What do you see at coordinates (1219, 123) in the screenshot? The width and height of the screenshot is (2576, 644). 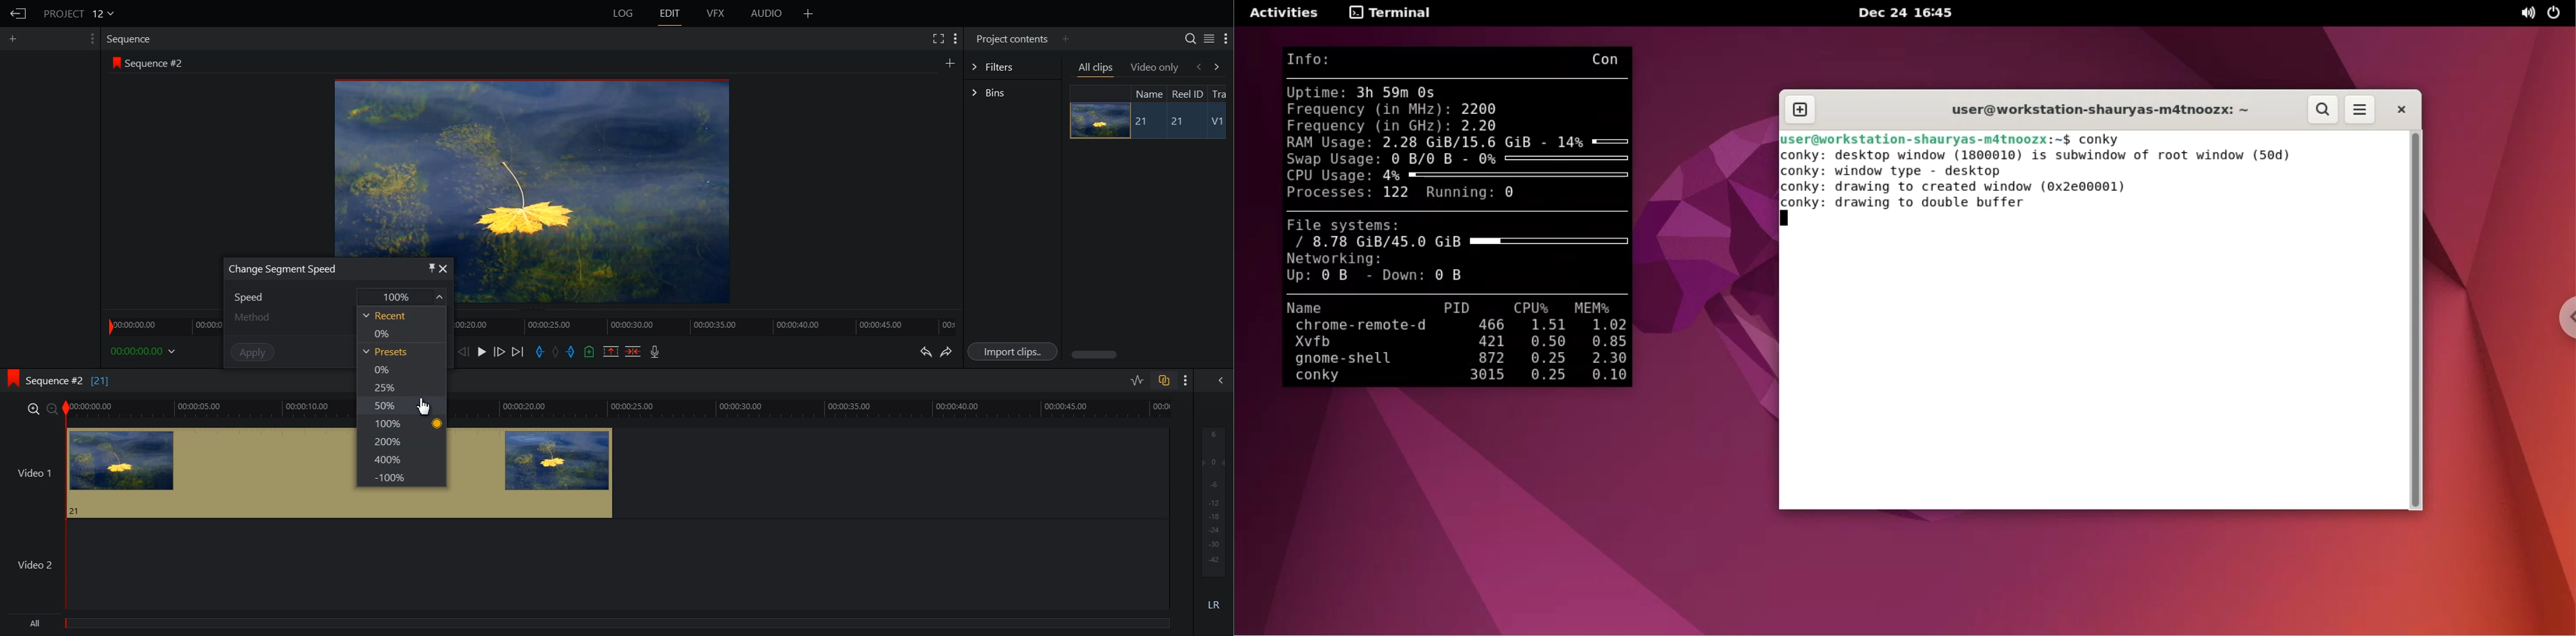 I see `V1` at bounding box center [1219, 123].